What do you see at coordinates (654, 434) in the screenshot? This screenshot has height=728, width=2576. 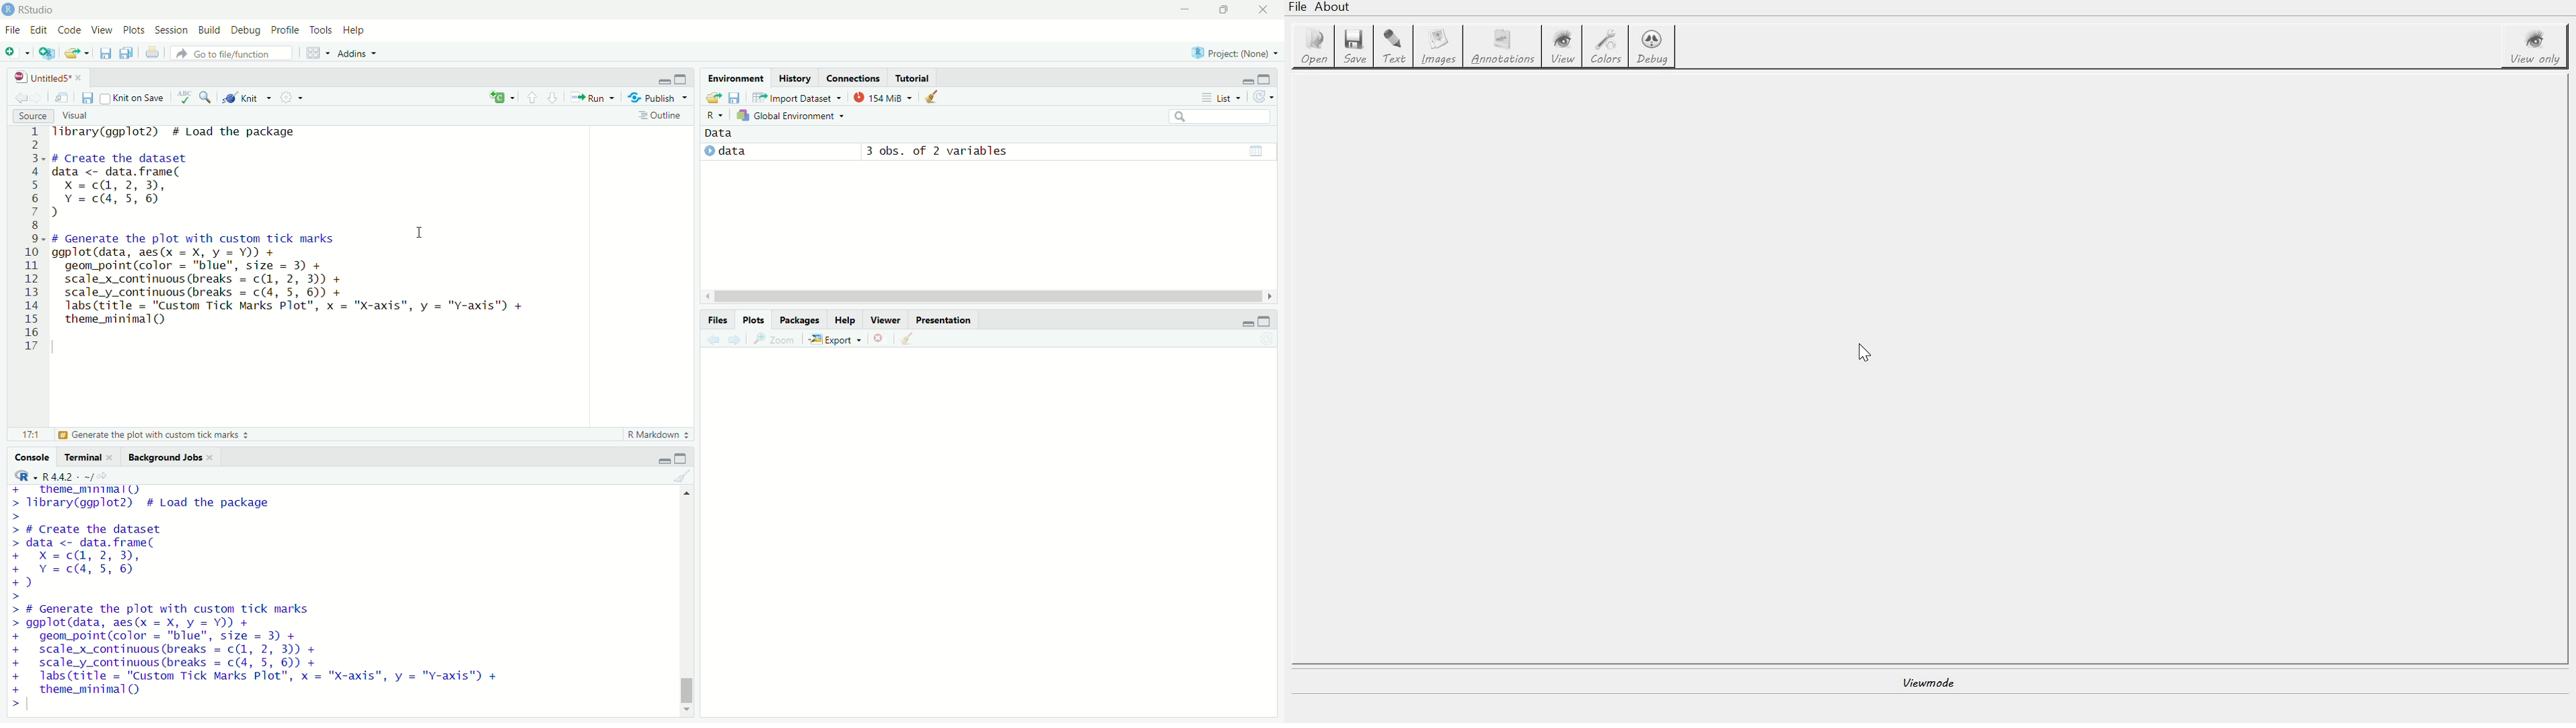 I see `r markdown` at bounding box center [654, 434].